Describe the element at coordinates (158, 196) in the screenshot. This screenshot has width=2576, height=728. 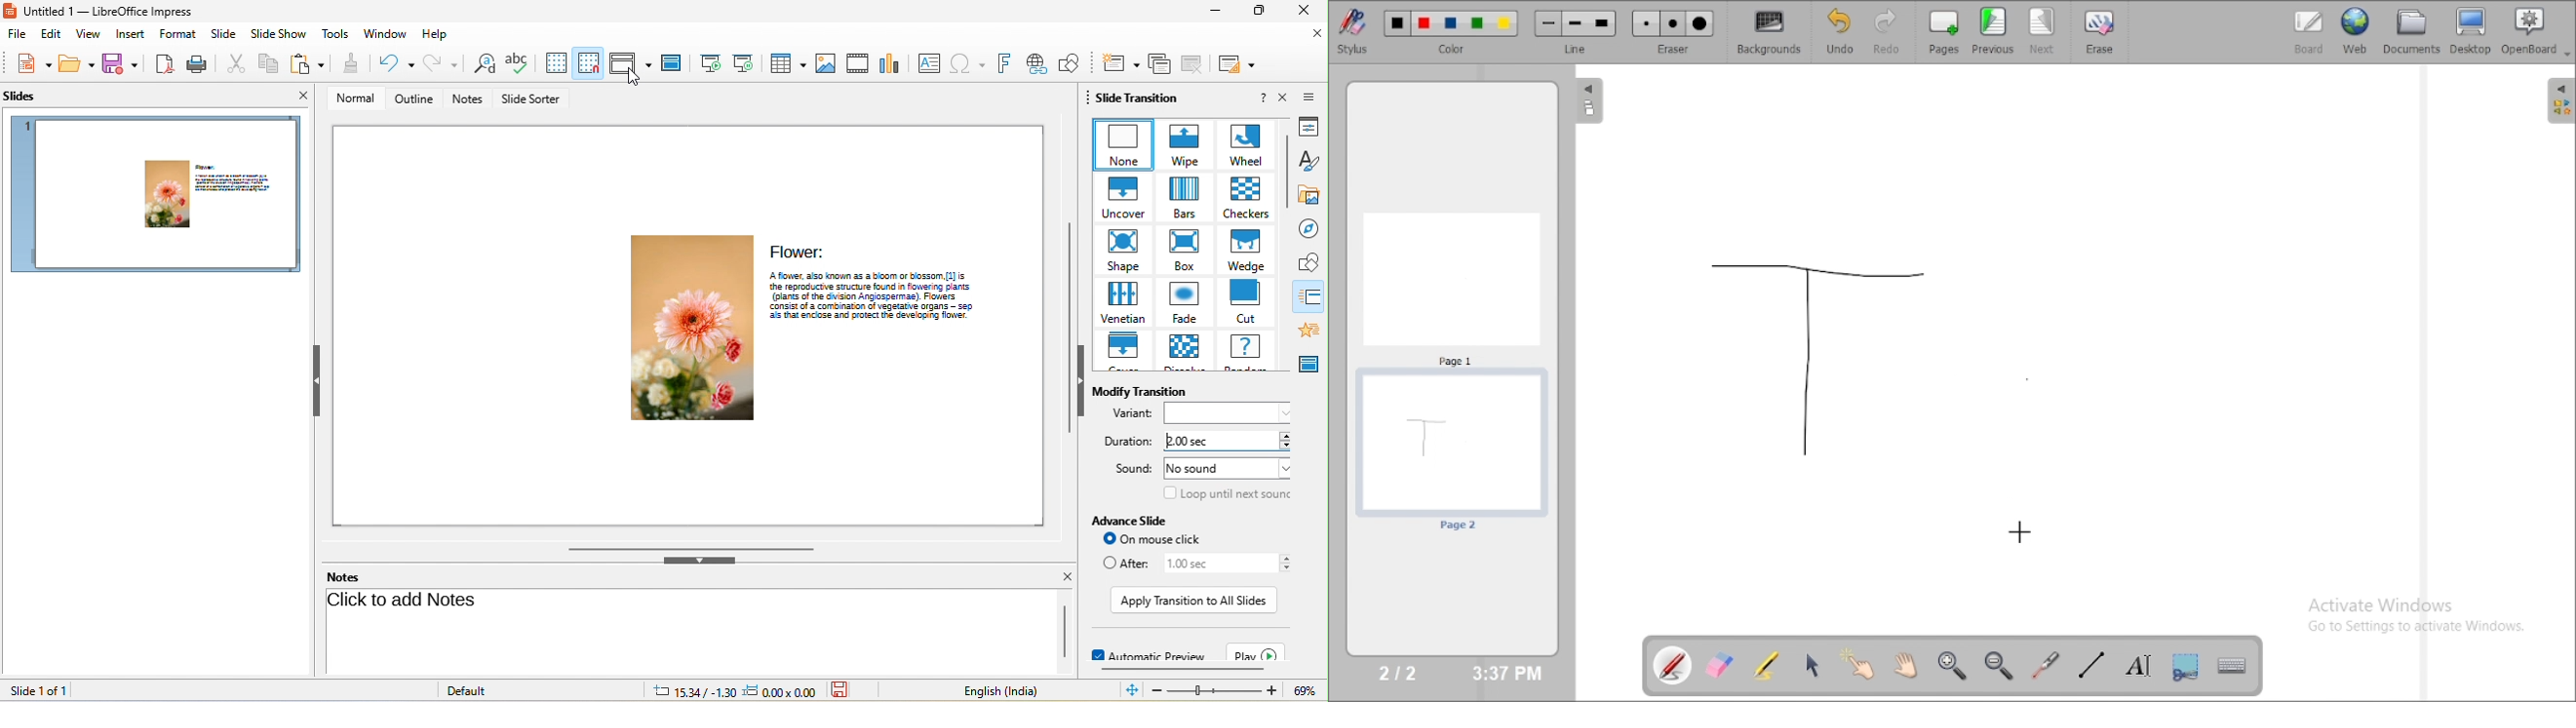
I see `slide 1` at that location.